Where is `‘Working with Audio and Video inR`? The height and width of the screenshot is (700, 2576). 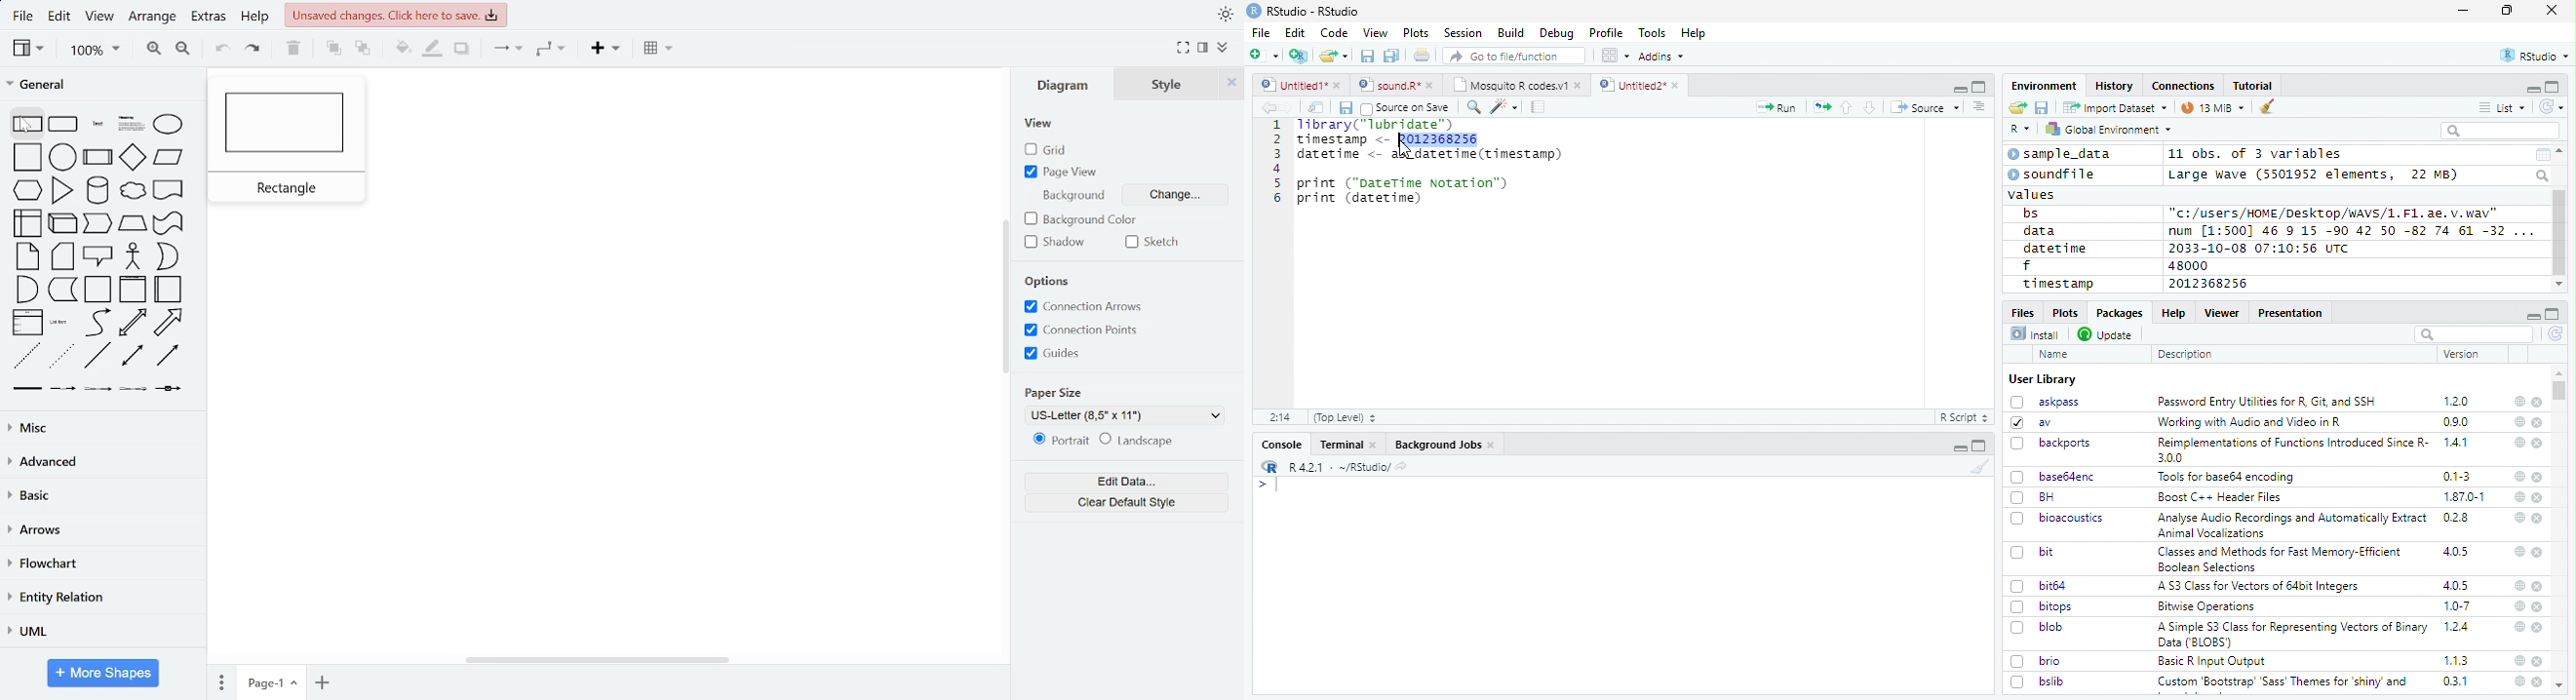 ‘Working with Audio and Video inR is located at coordinates (2251, 422).